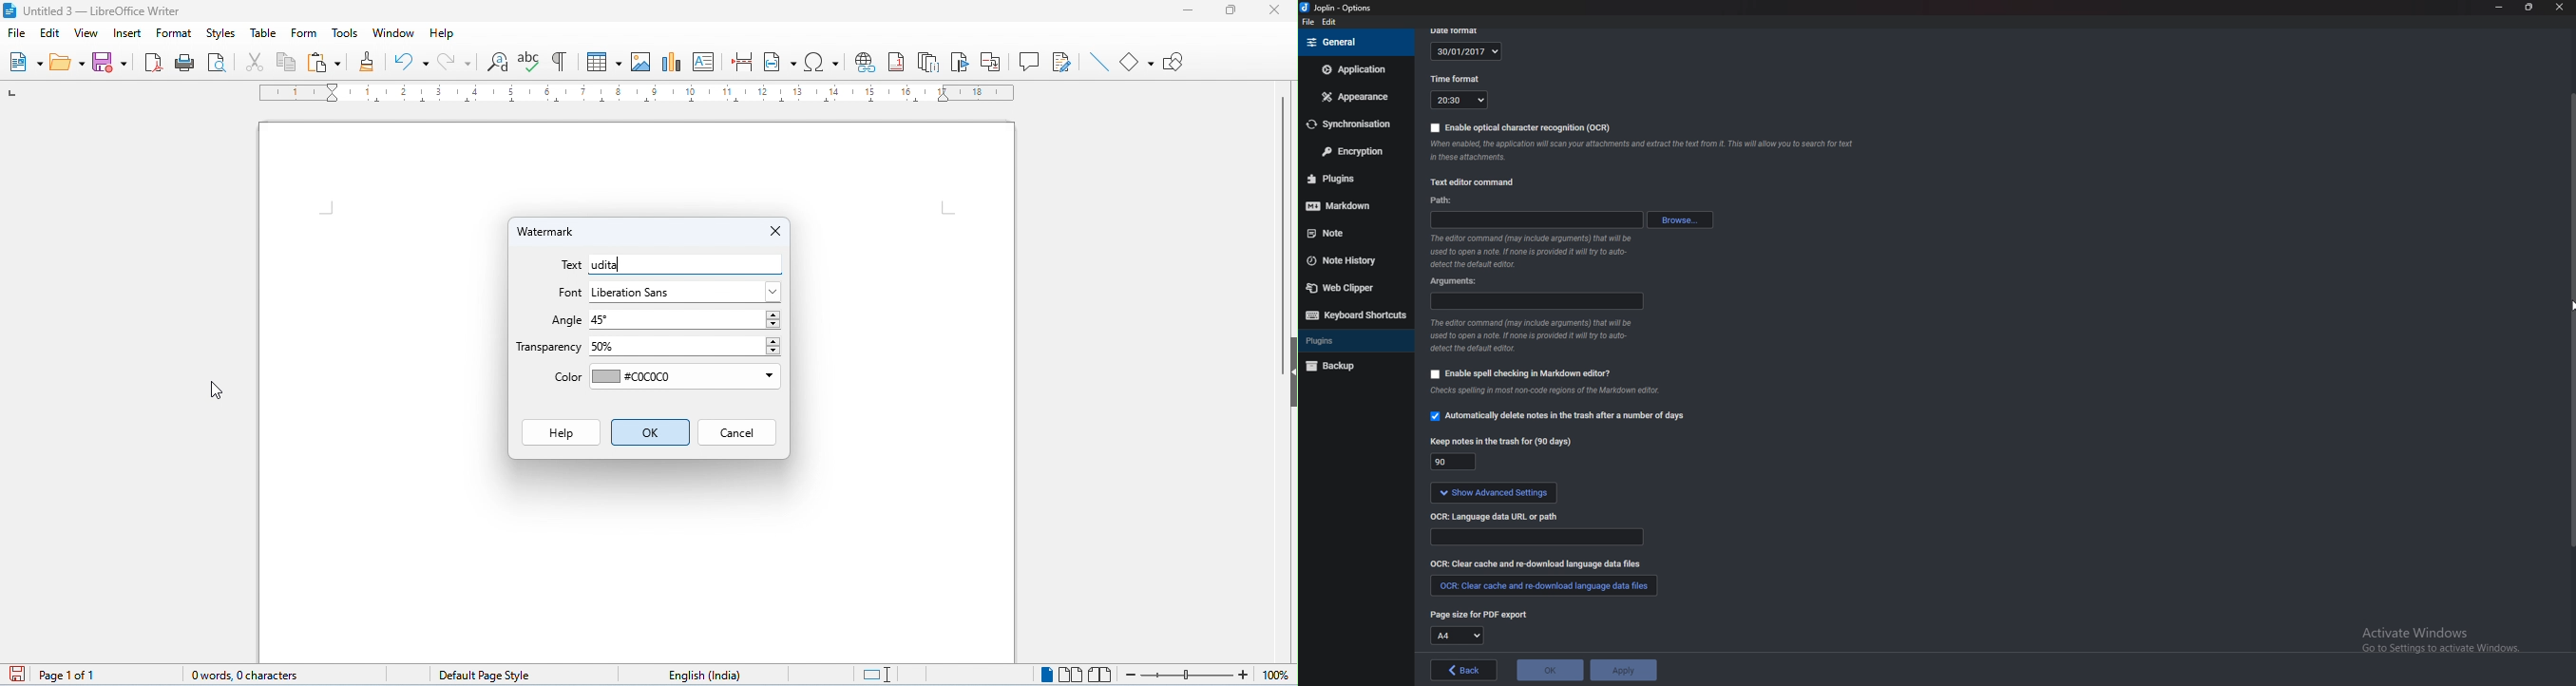  I want to click on insert and note, so click(929, 63).